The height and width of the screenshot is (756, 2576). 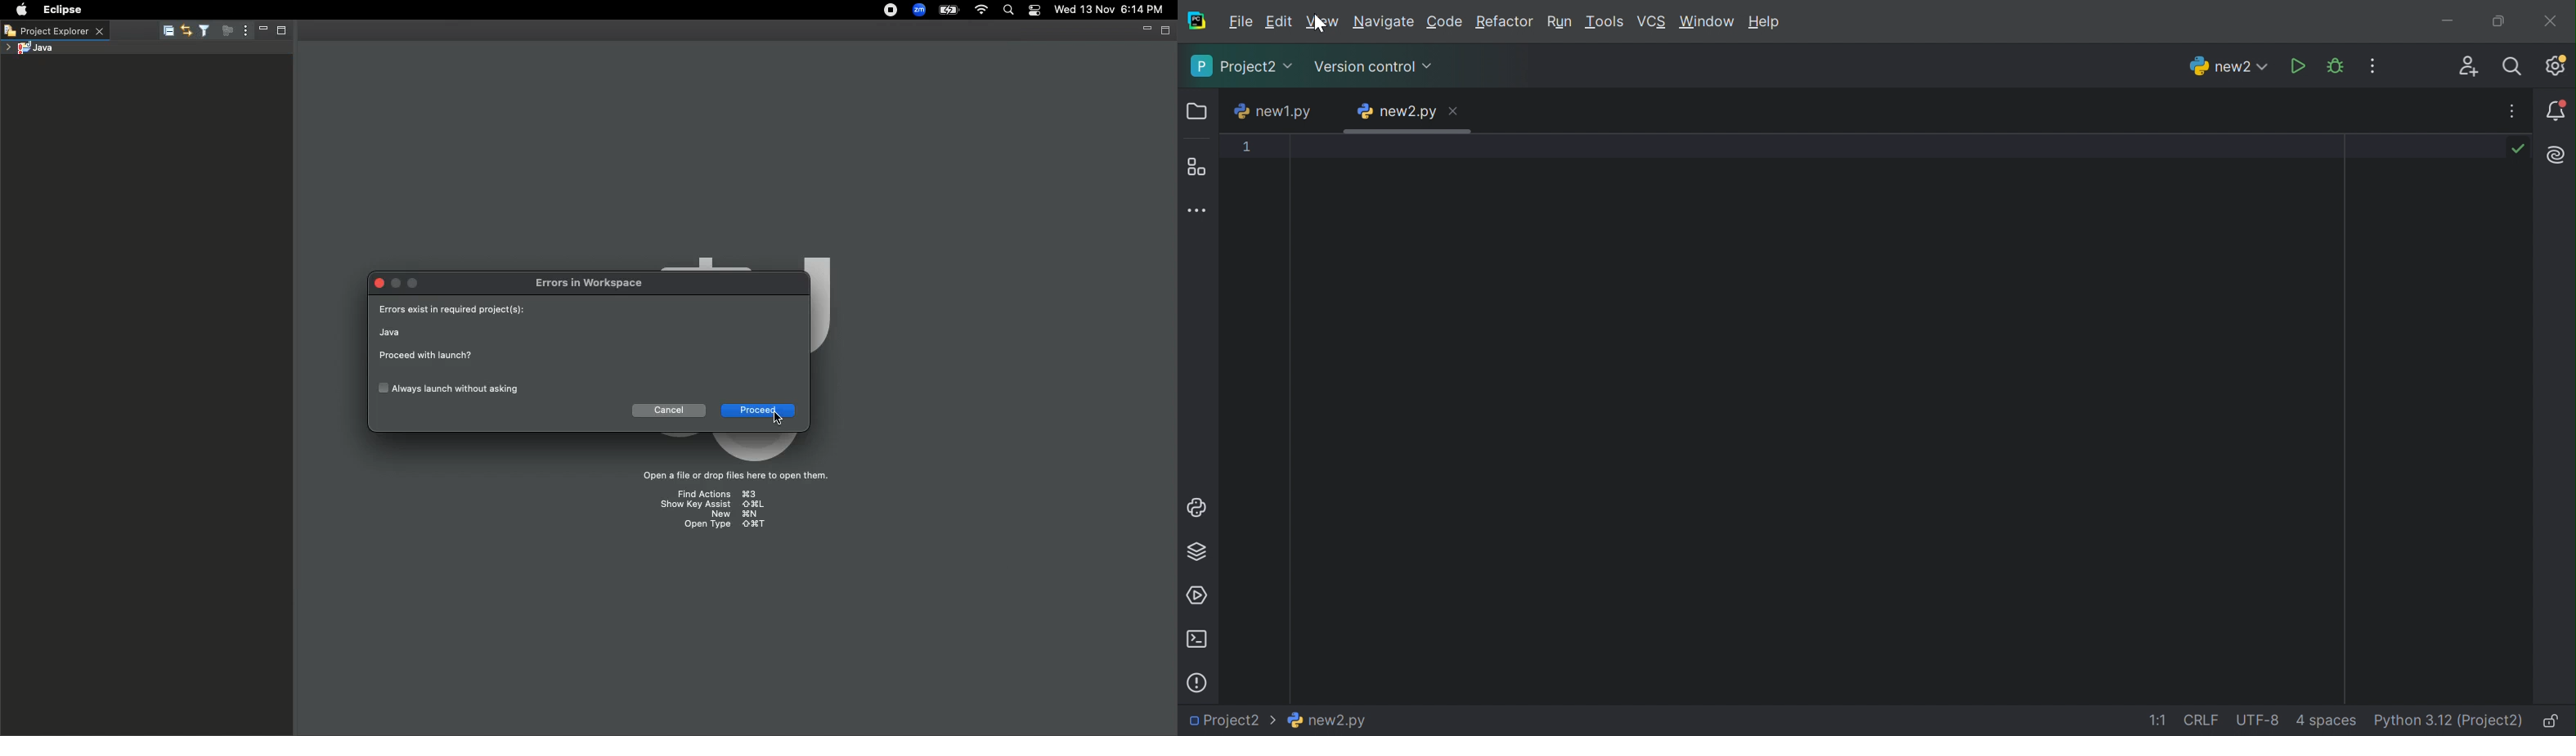 I want to click on new2, so click(x=2230, y=66).